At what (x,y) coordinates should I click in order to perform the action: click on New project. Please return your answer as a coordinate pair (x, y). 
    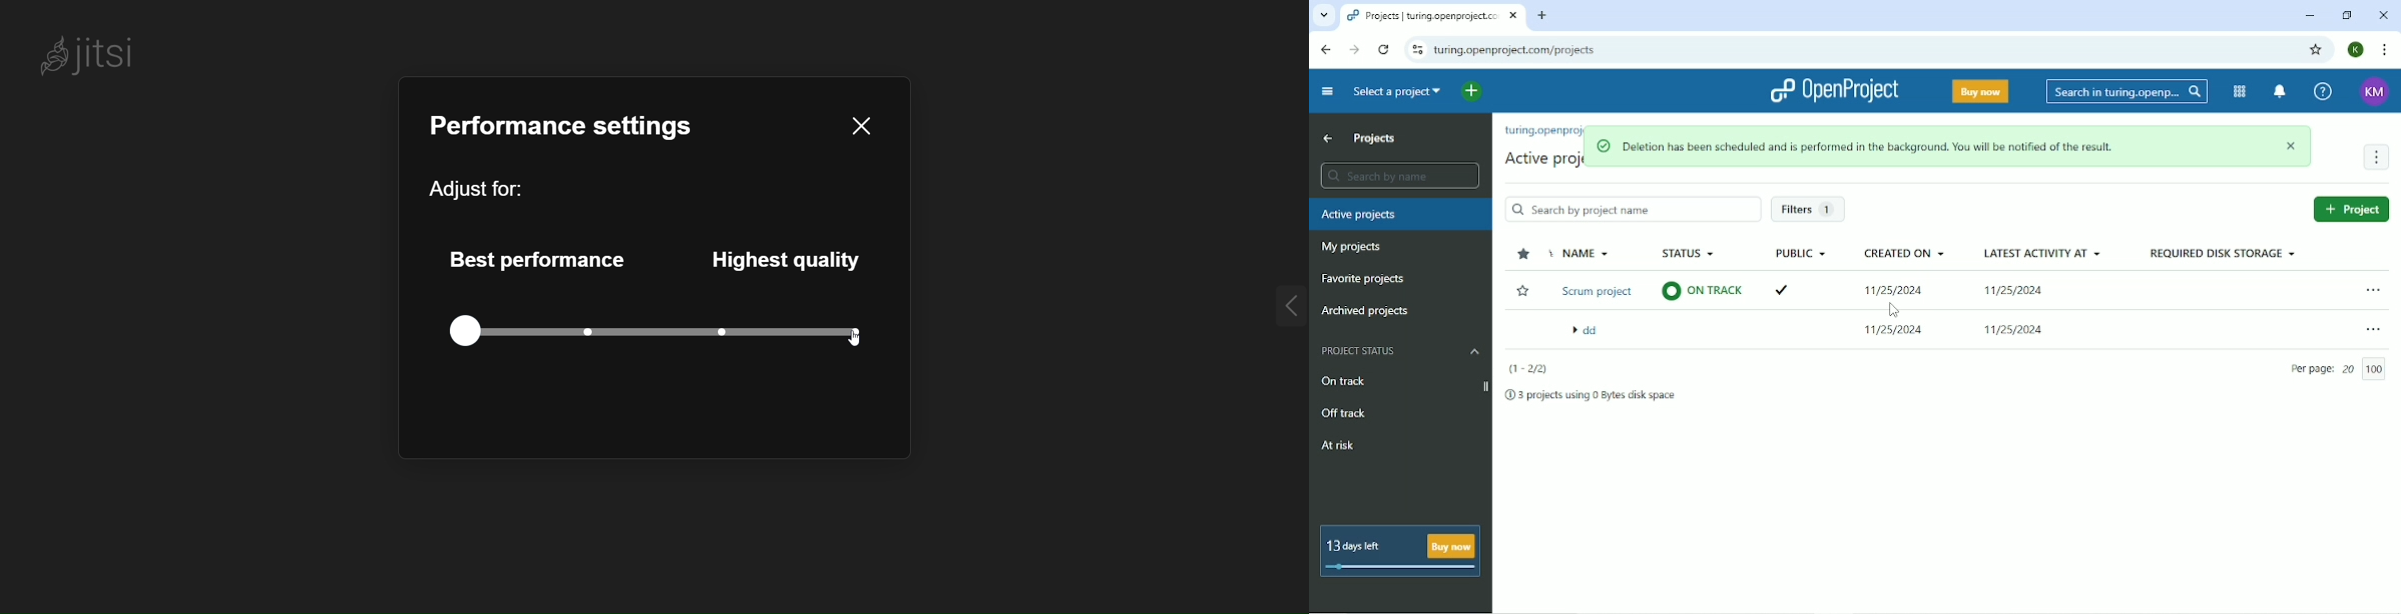
    Looking at the image, I should click on (2349, 208).